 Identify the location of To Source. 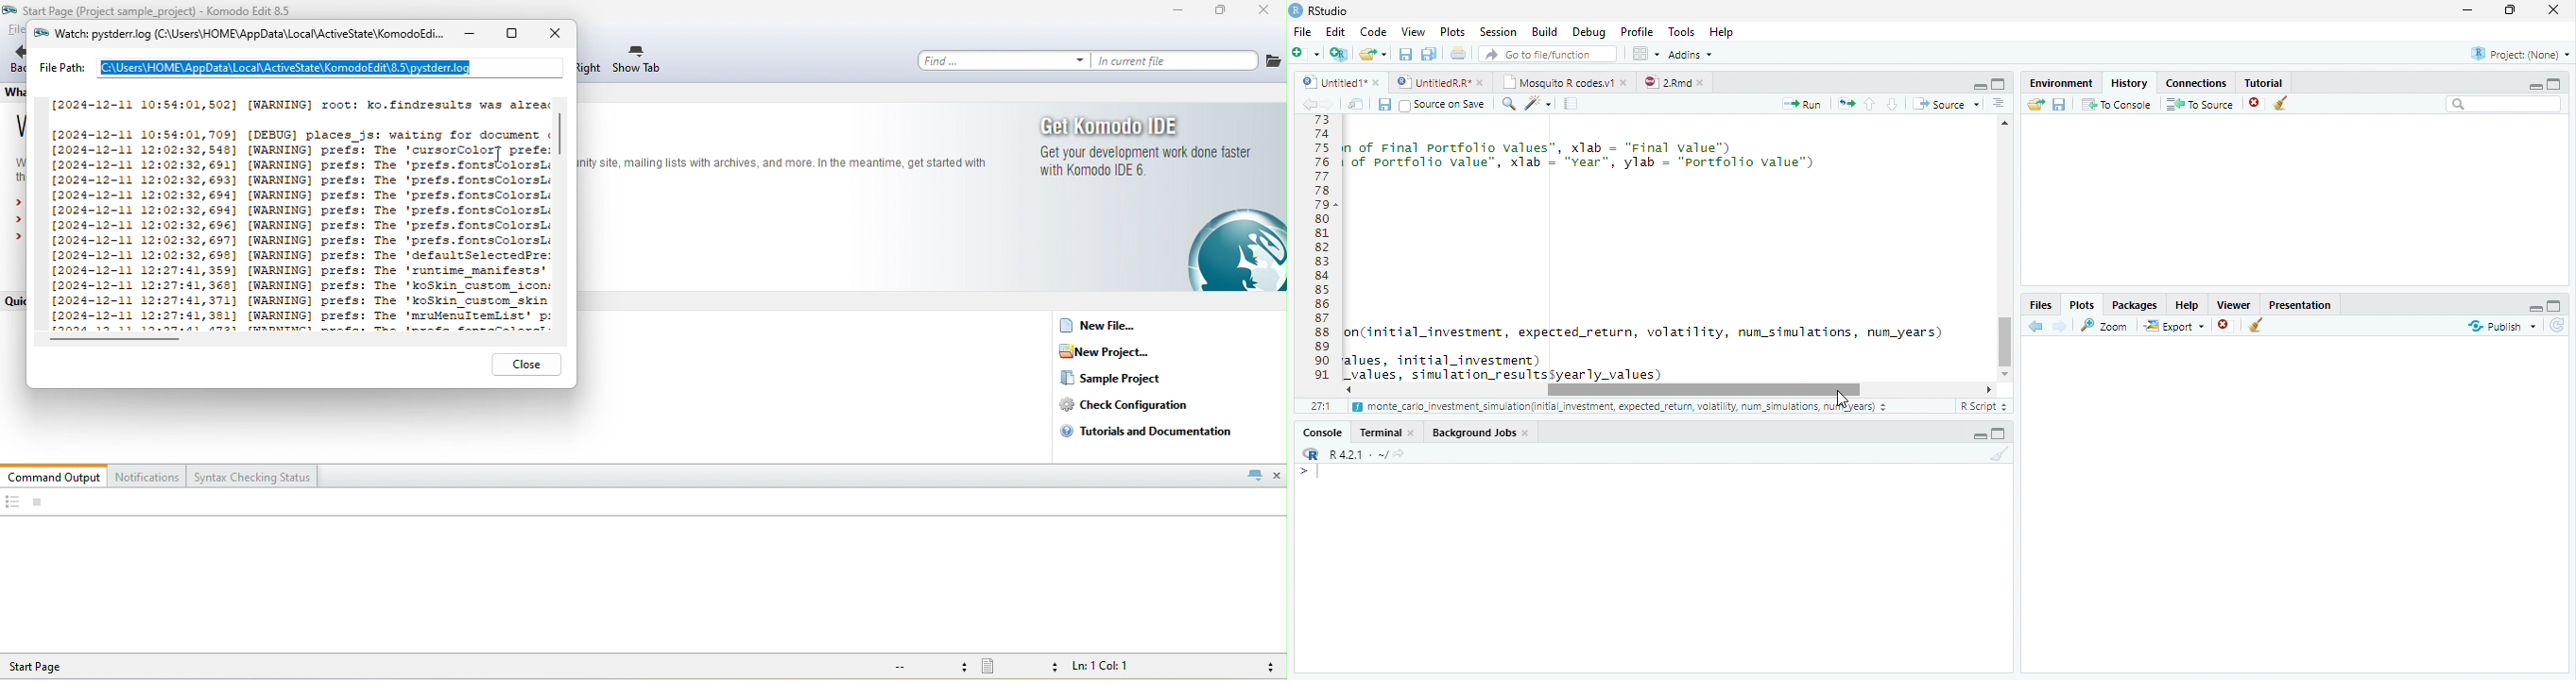
(2200, 104).